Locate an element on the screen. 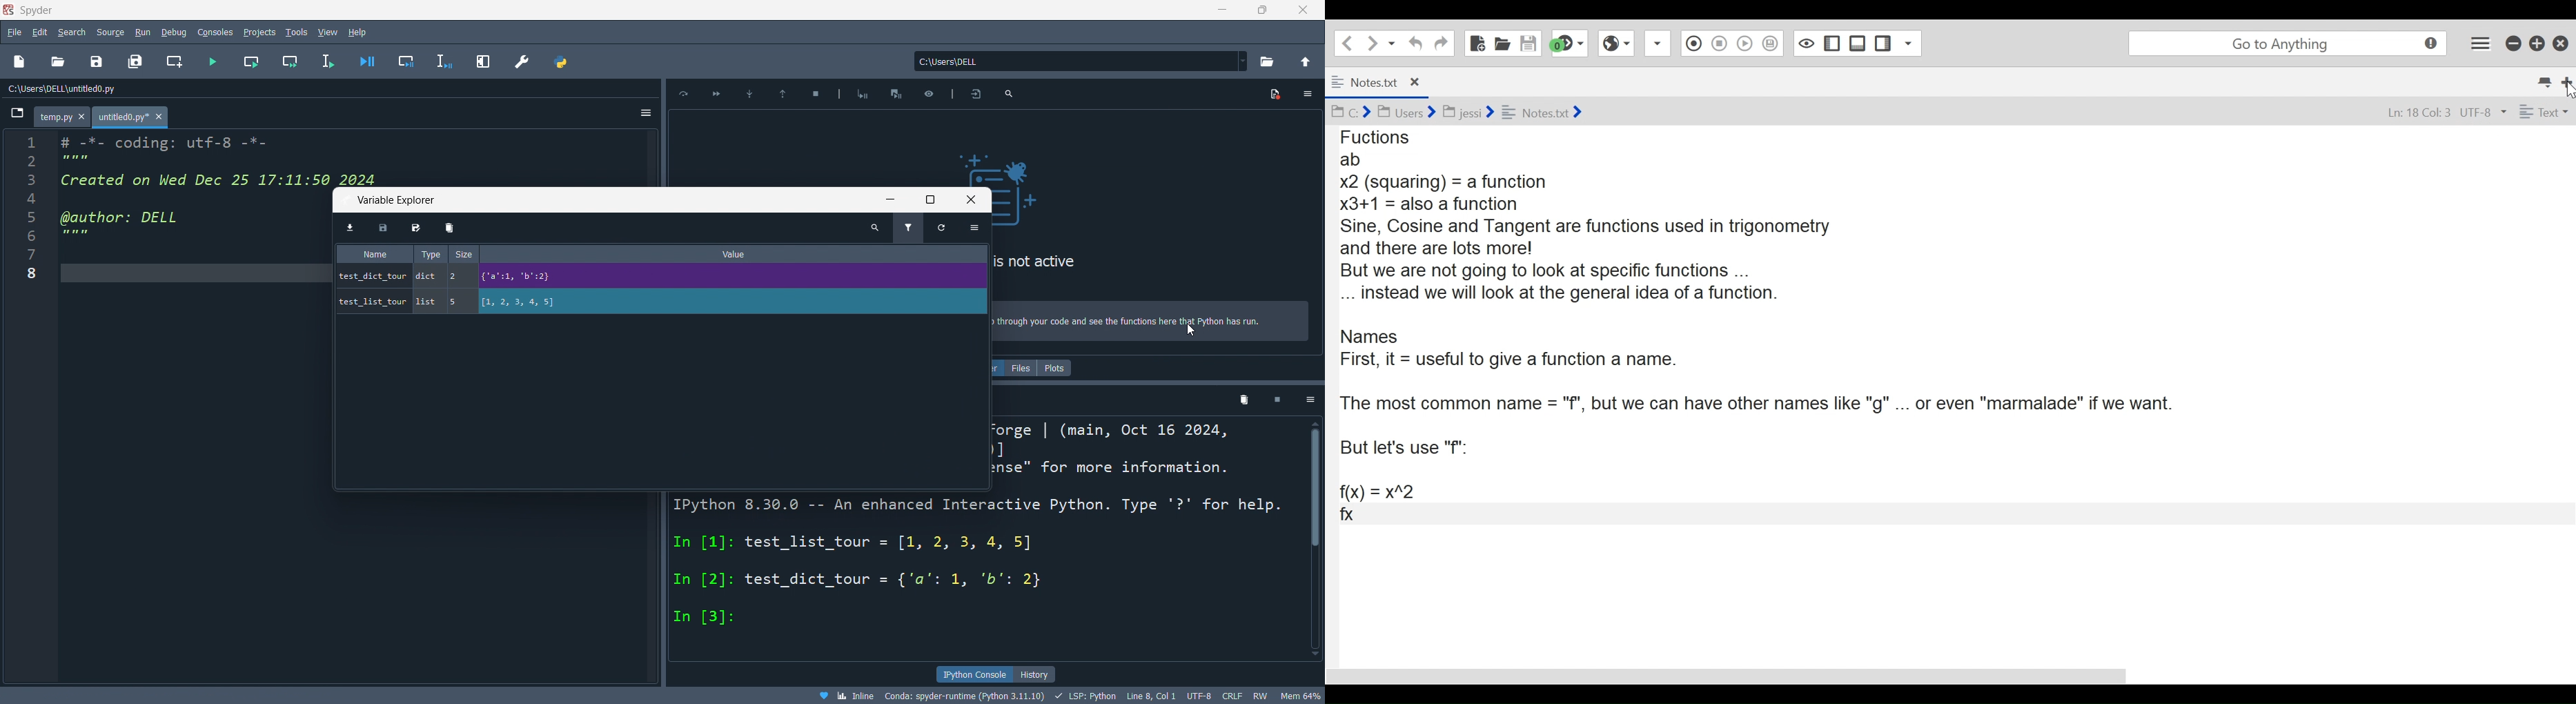  > through your code and see the functions here that python has run is located at coordinates (1137, 320).